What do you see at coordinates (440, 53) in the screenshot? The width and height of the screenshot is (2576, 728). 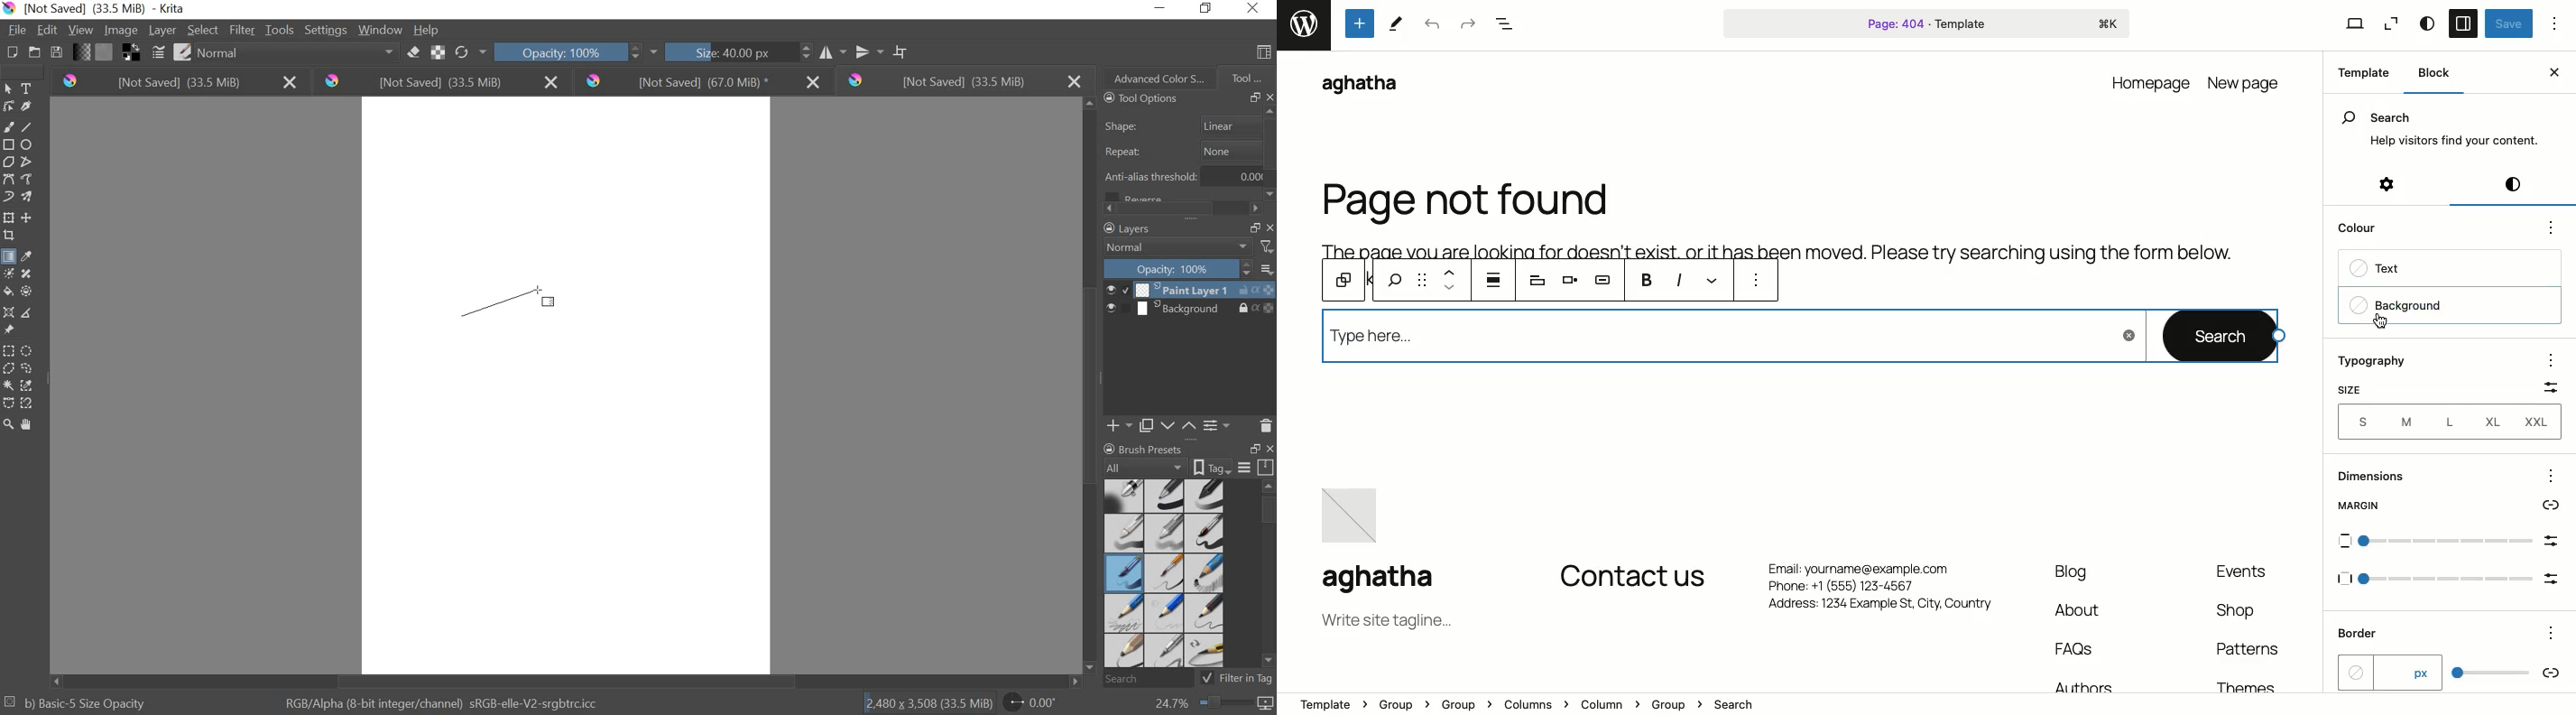 I see `PRESERVE ALPHA` at bounding box center [440, 53].